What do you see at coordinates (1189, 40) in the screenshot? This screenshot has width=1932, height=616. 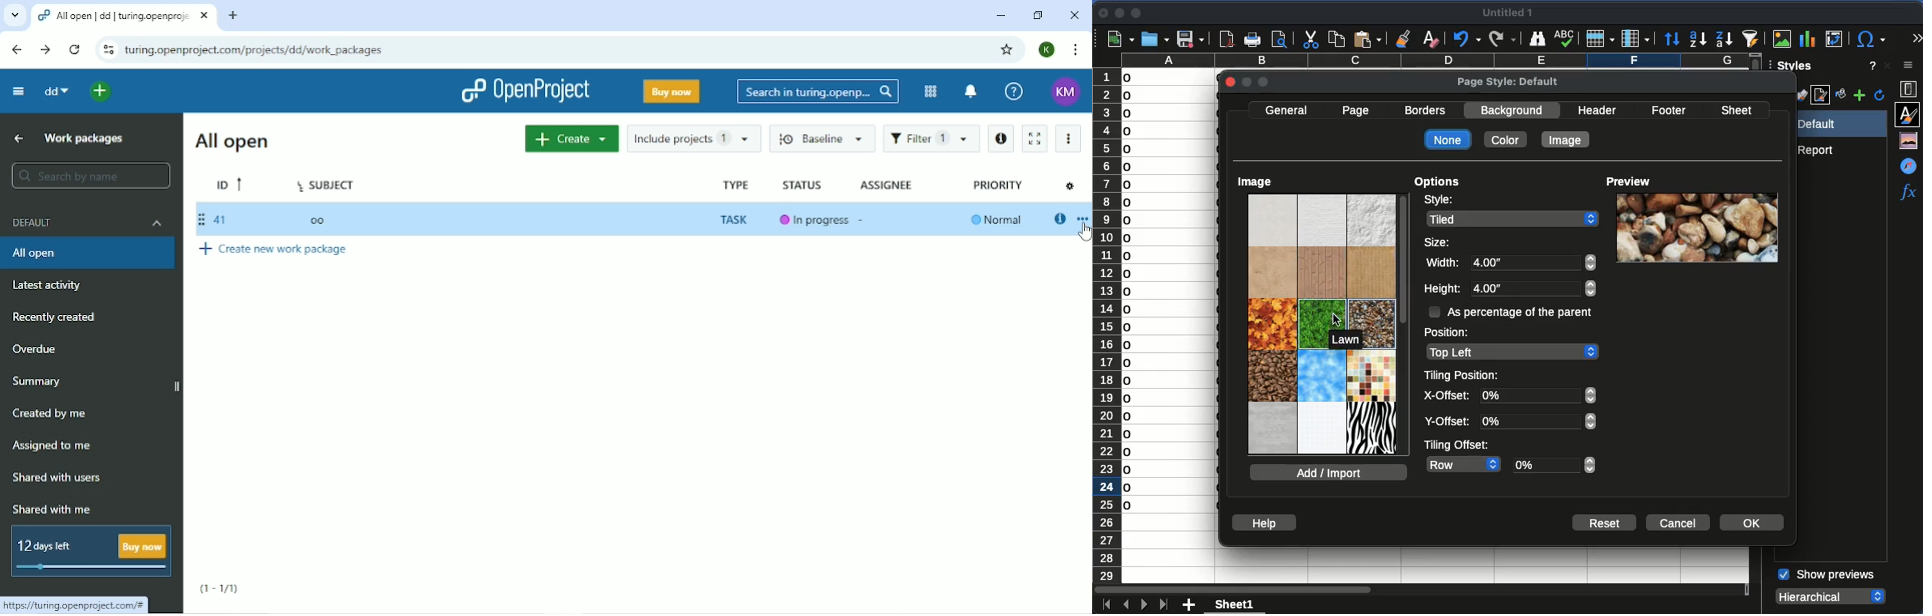 I see `save` at bounding box center [1189, 40].